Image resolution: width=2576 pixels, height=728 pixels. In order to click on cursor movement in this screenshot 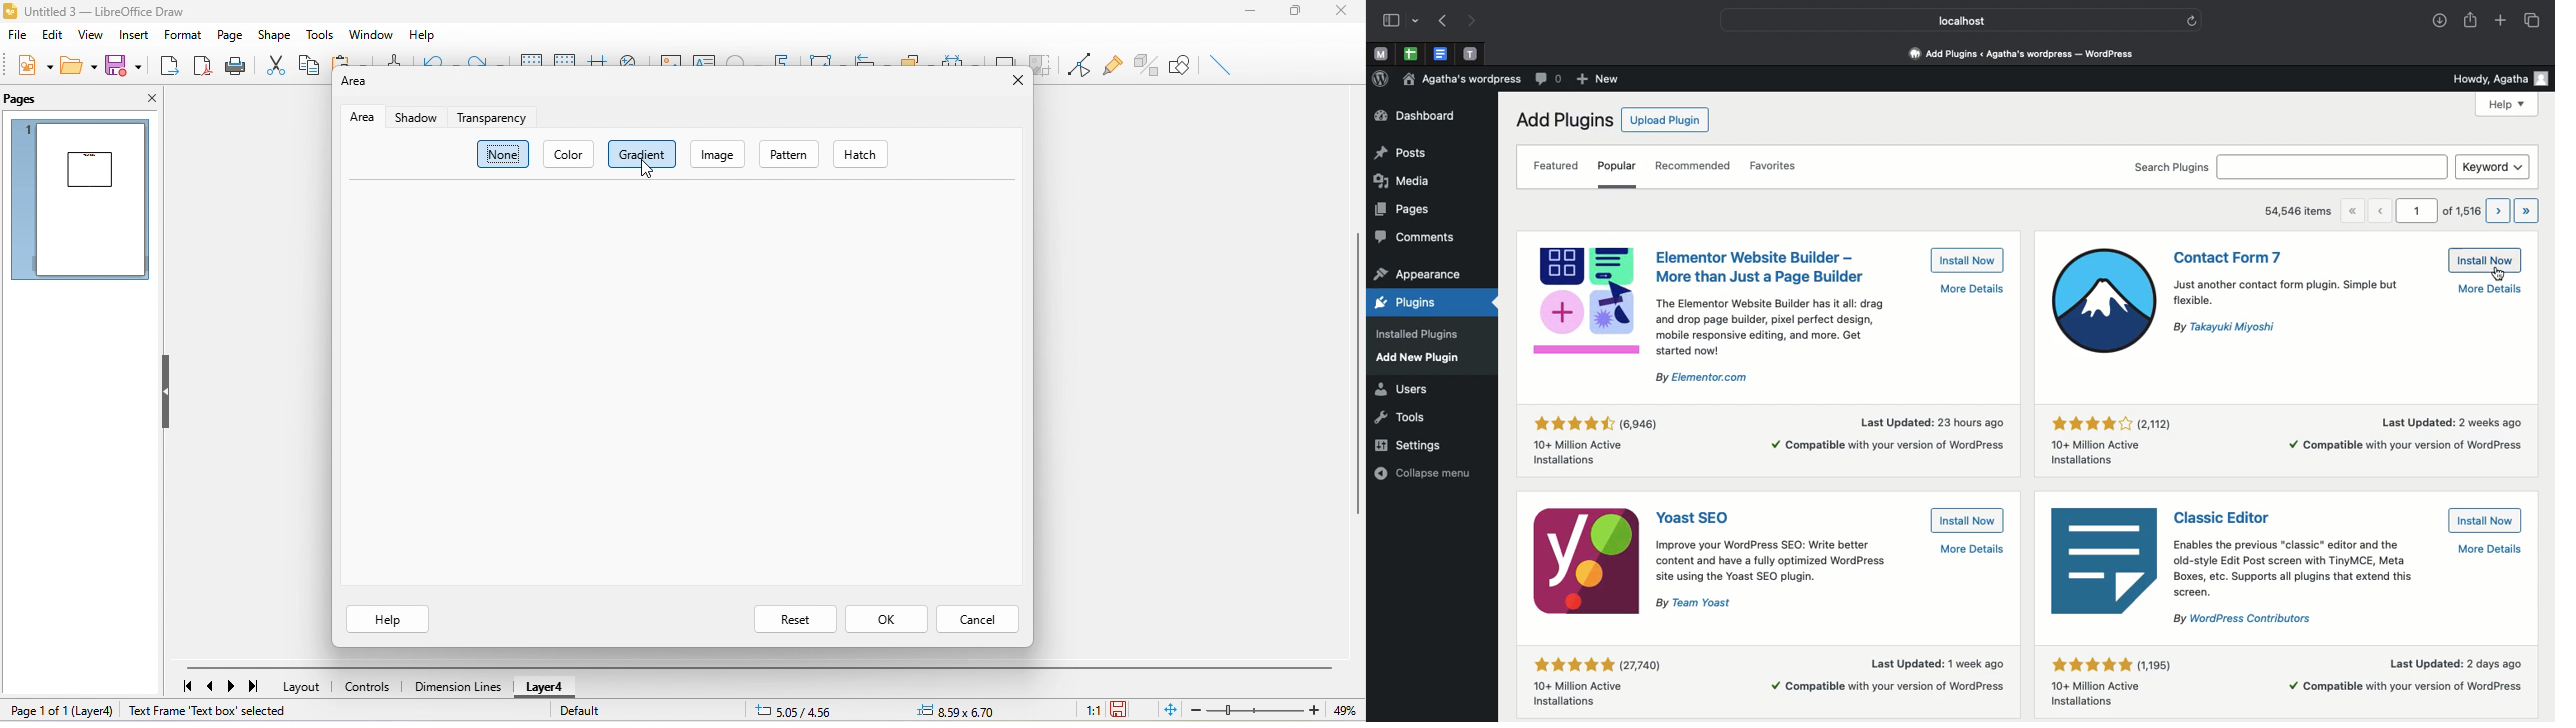, I will do `click(651, 169)`.